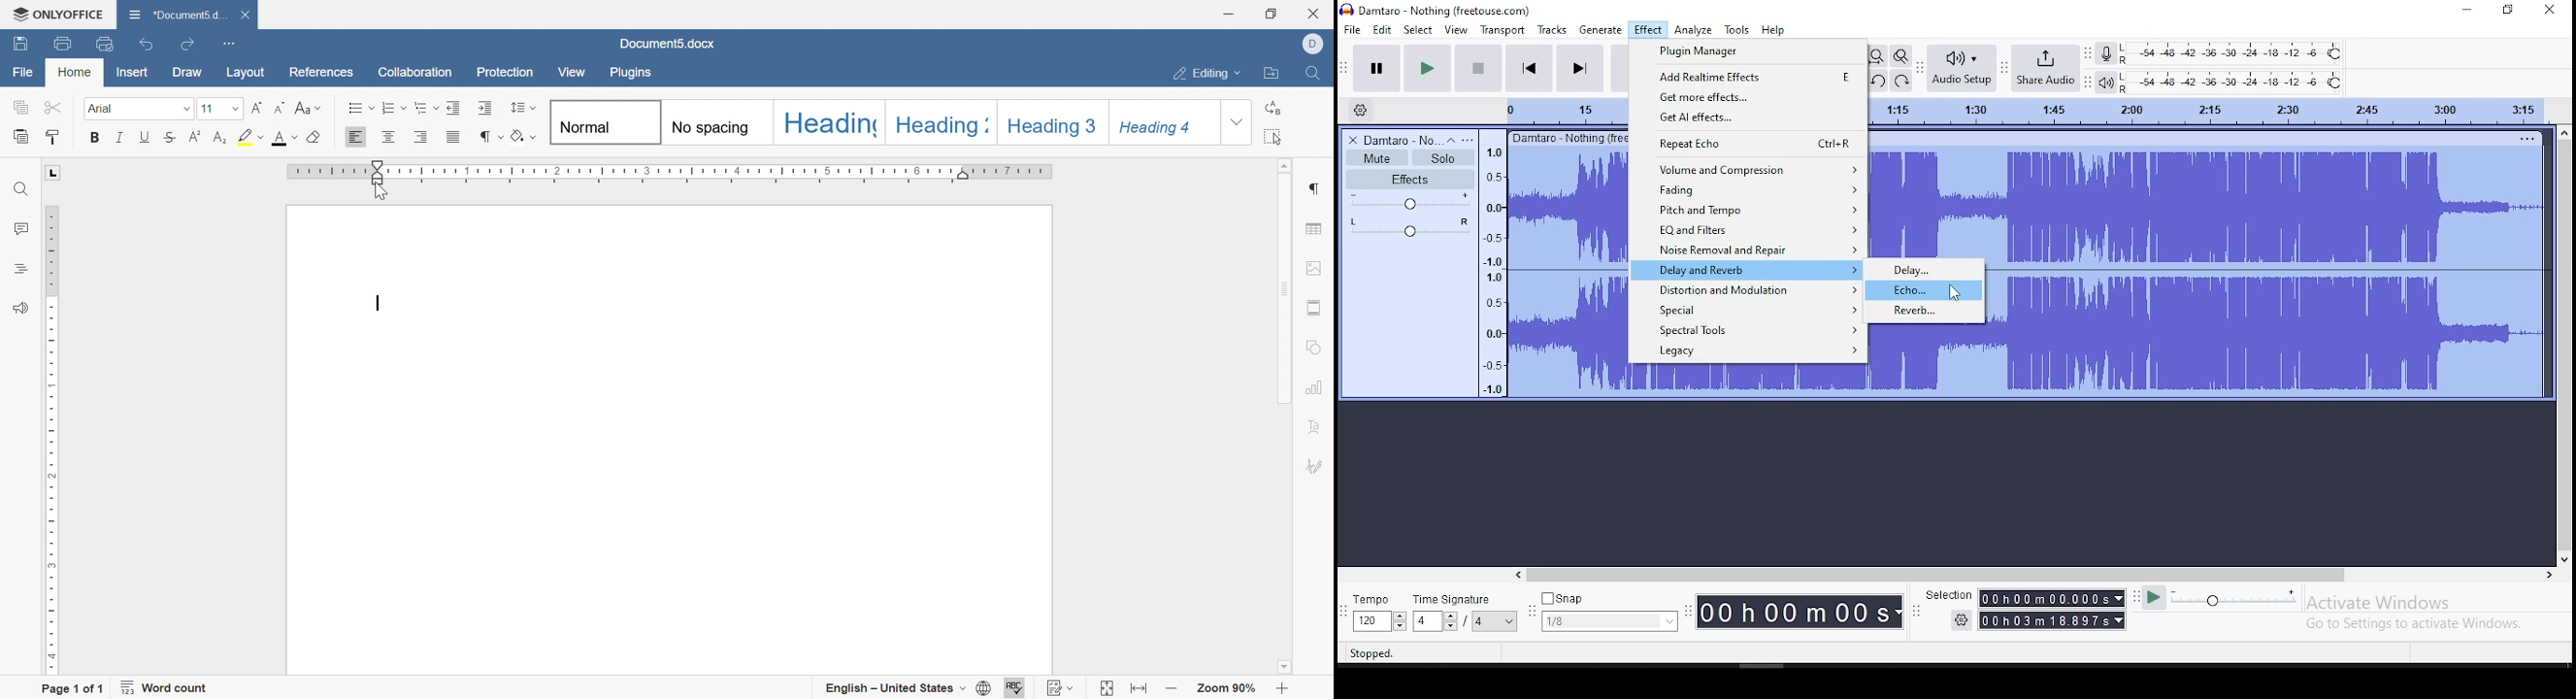 This screenshot has height=700, width=2576. I want to click on Drop down, so click(1668, 619).